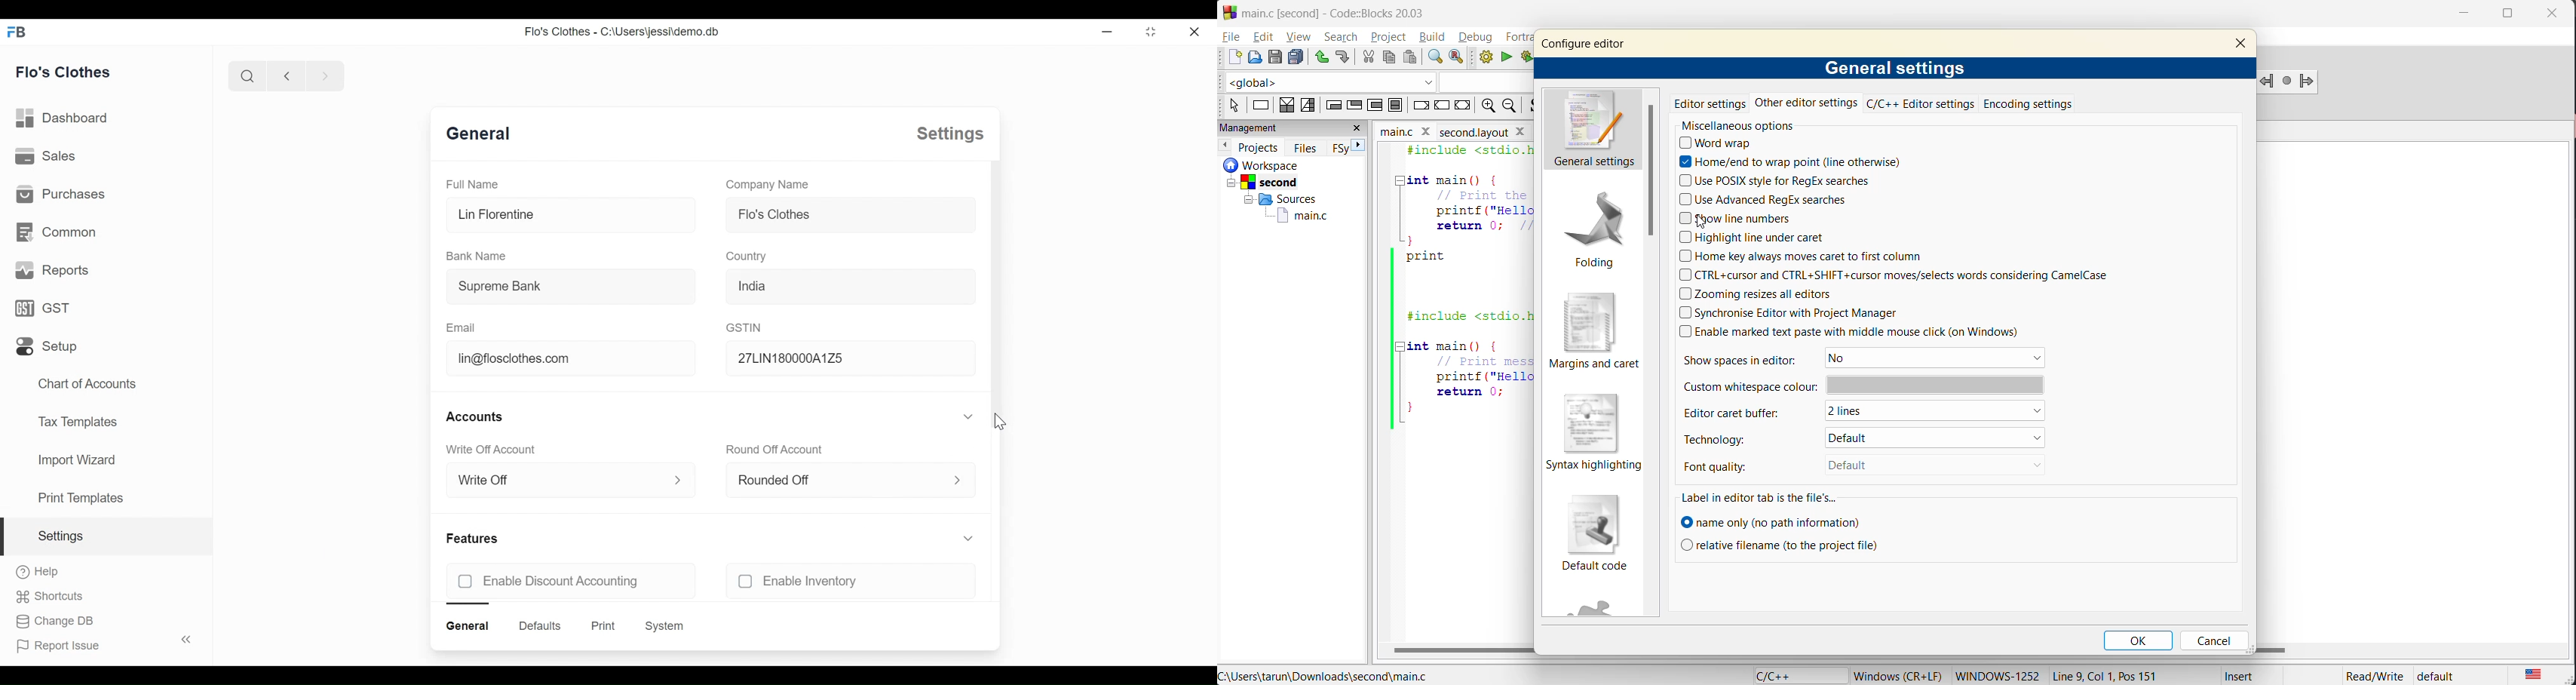 This screenshot has width=2576, height=700. What do you see at coordinates (776, 450) in the screenshot?
I see `Round Off Account` at bounding box center [776, 450].